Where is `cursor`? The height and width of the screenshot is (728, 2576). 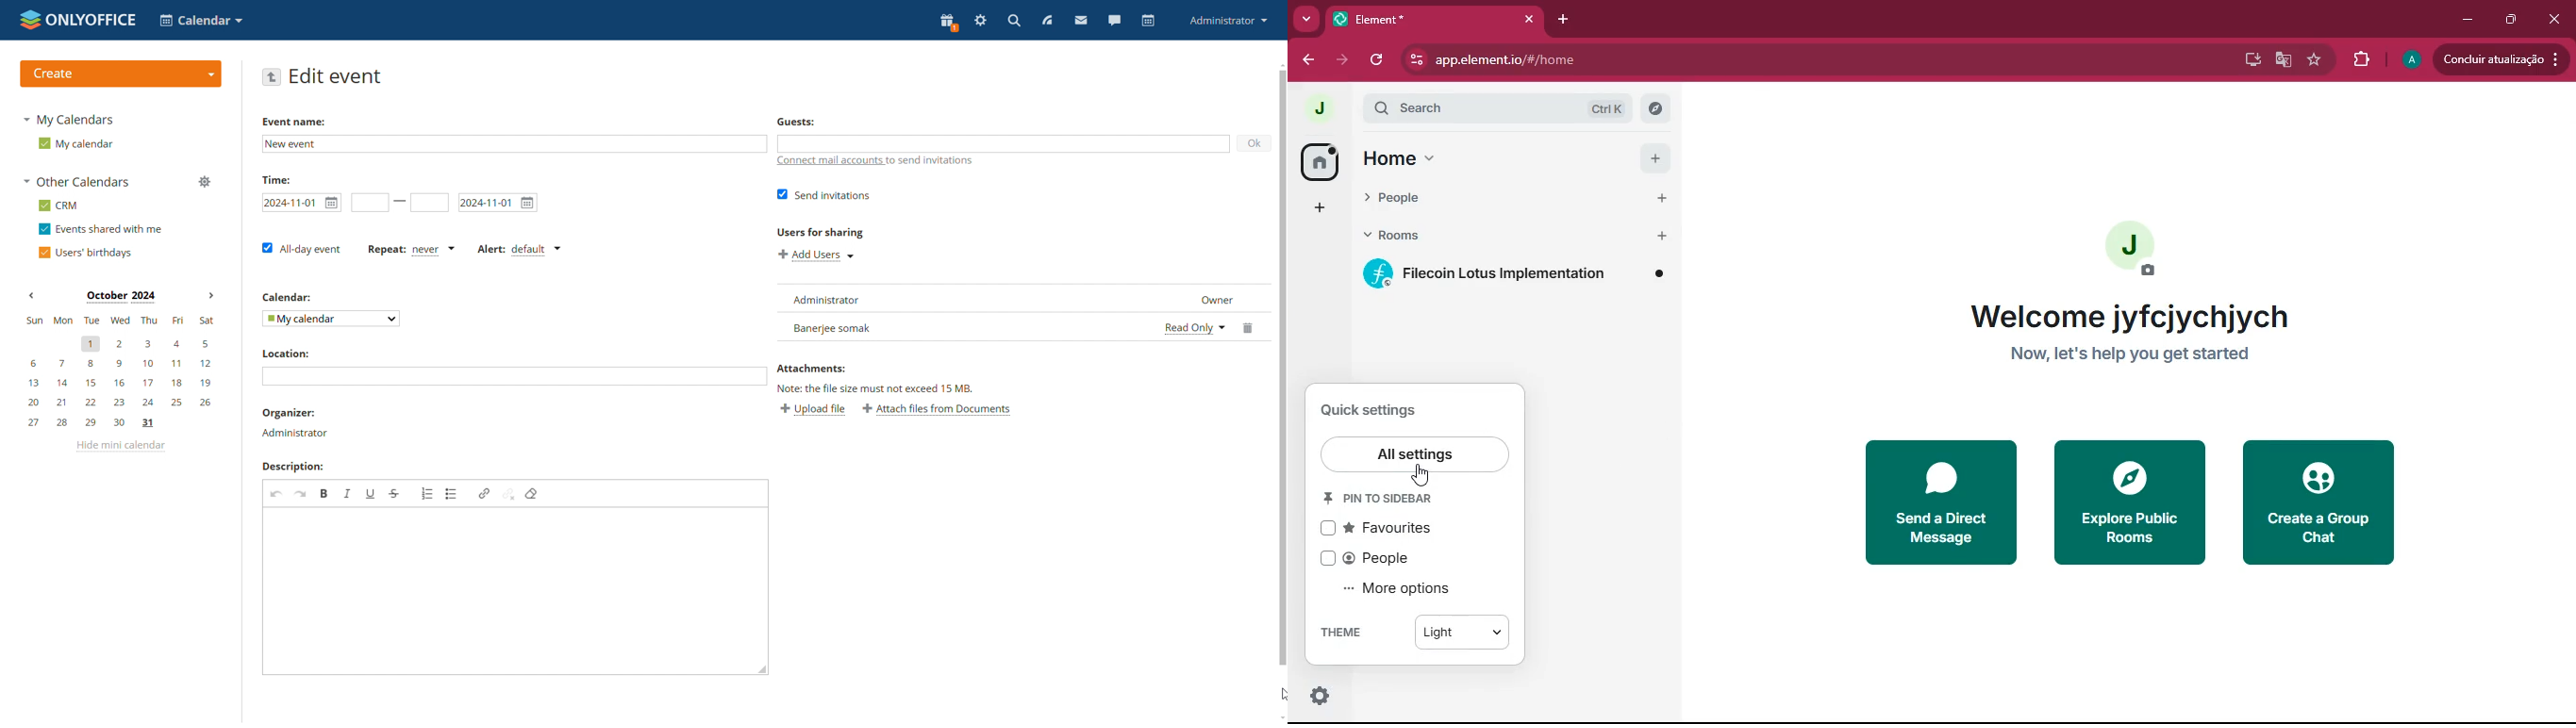
cursor is located at coordinates (1420, 475).